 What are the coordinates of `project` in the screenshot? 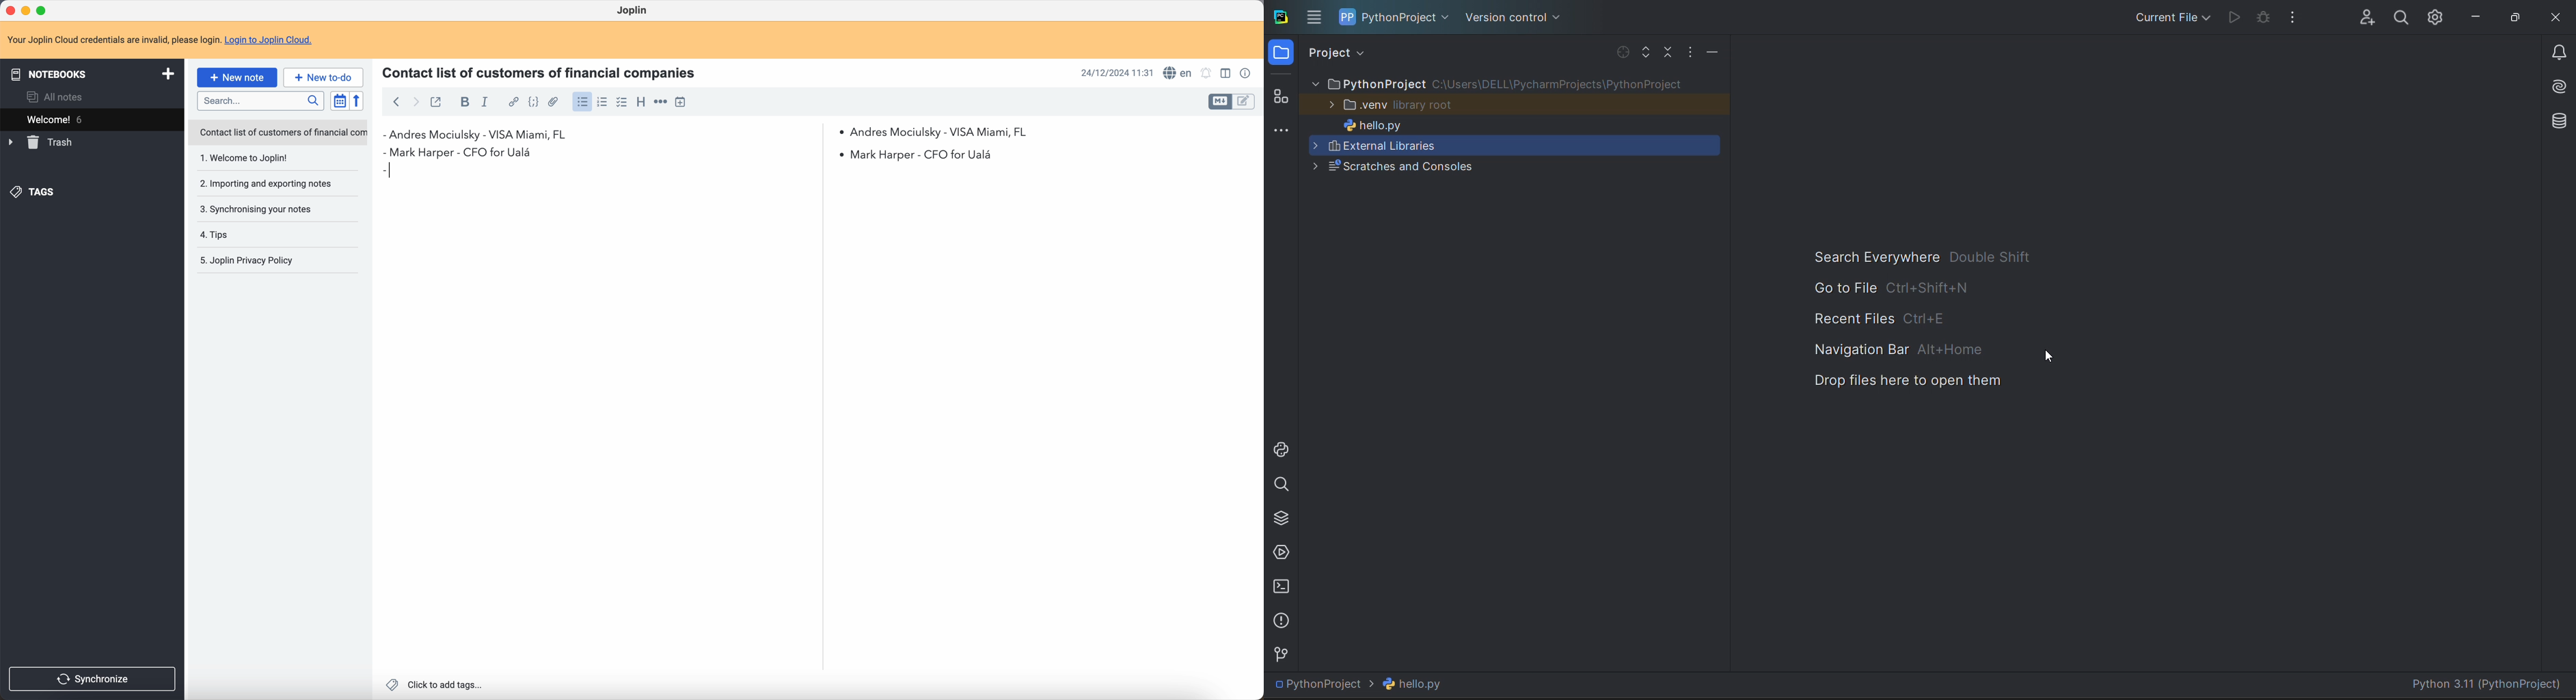 It's located at (1394, 18).